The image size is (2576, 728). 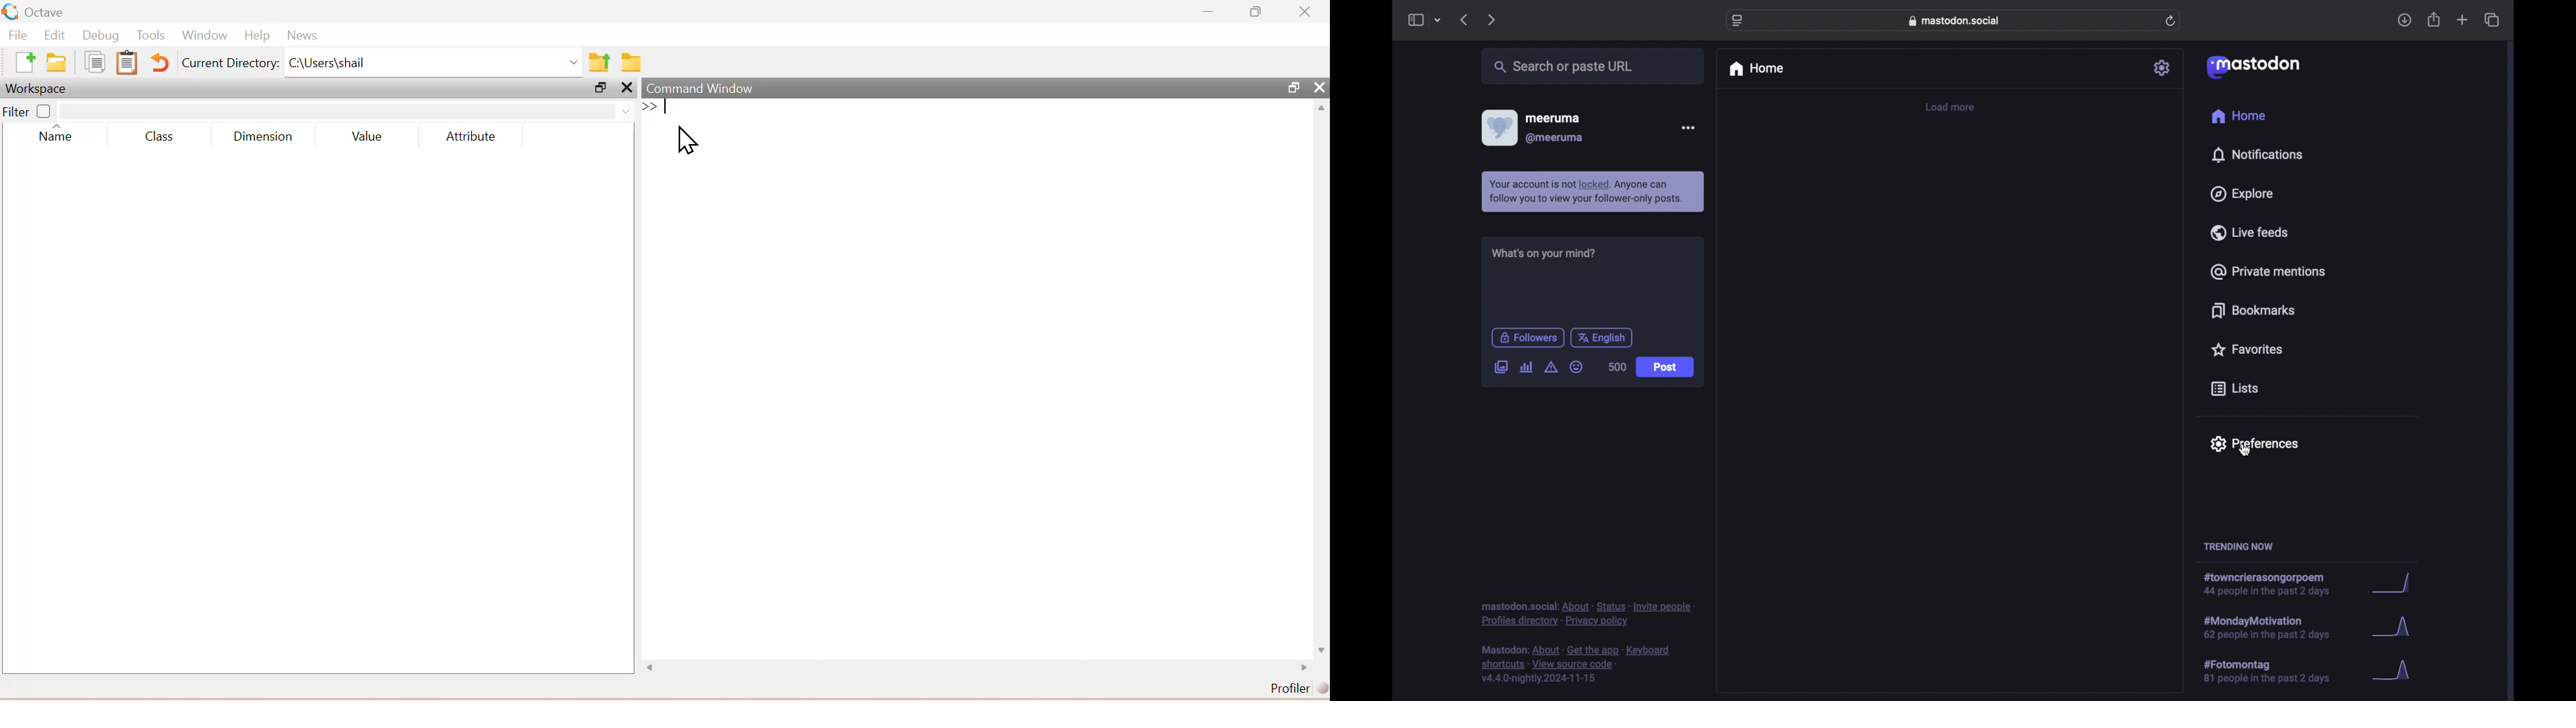 I want to click on load more, so click(x=1950, y=107).